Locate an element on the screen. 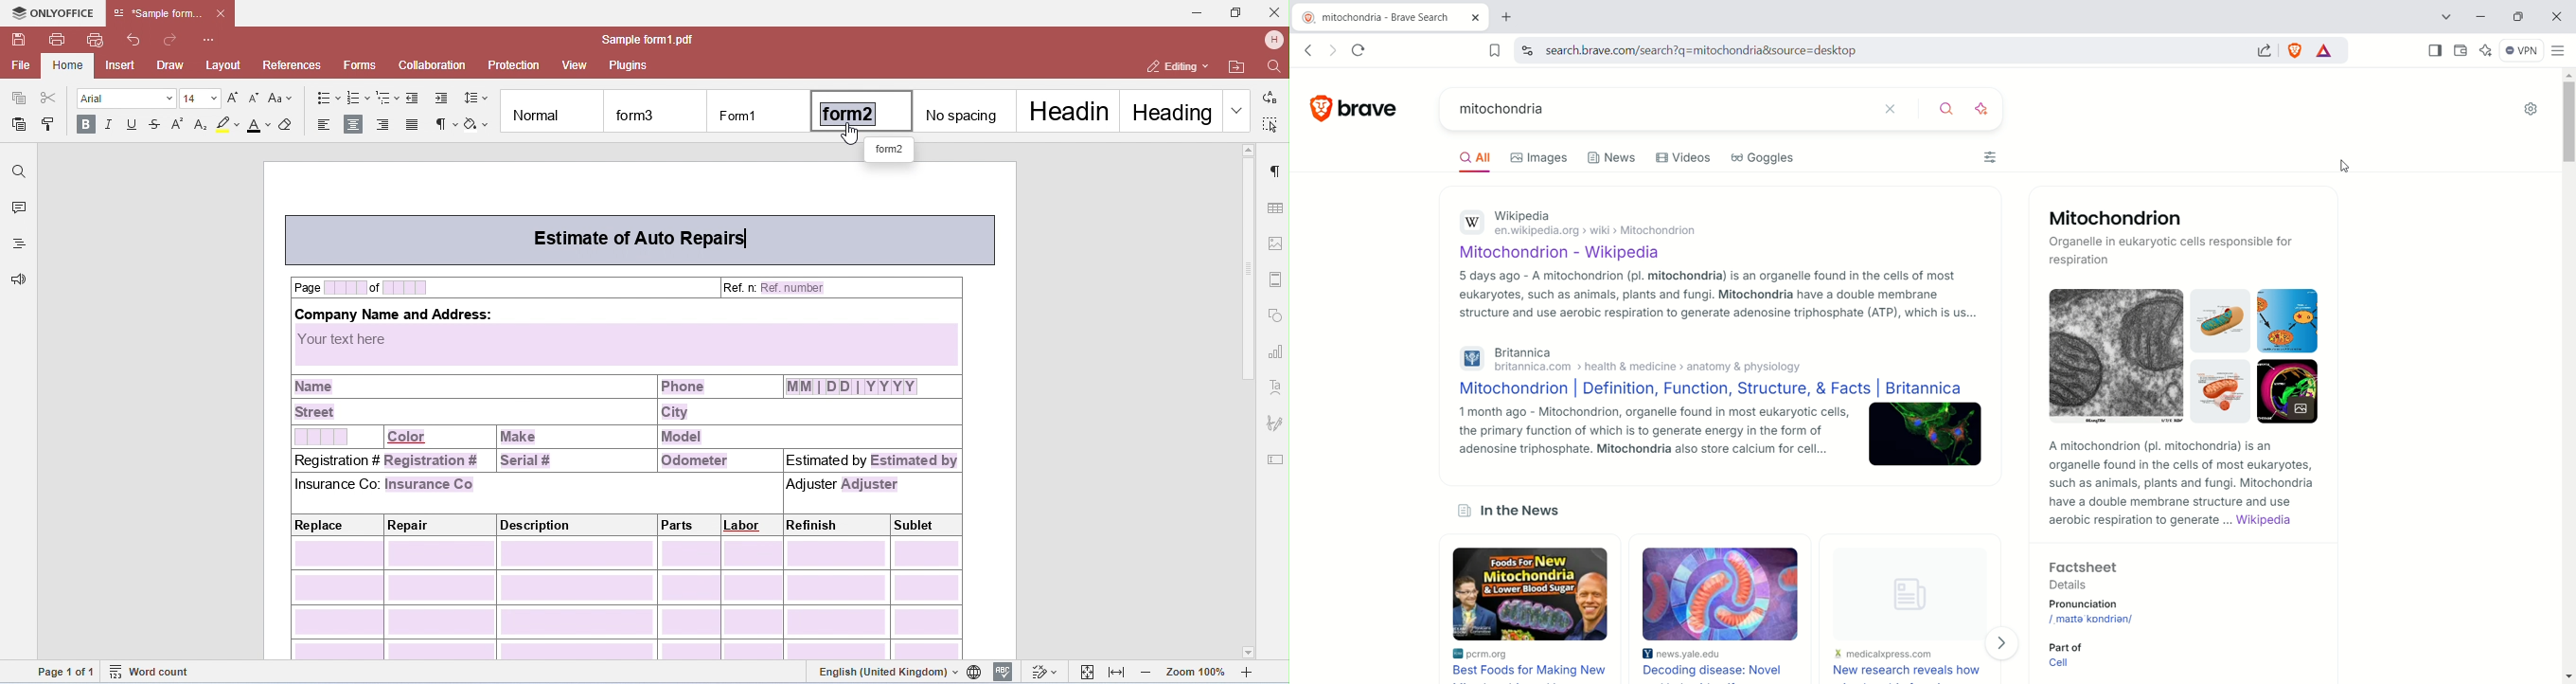 Image resolution: width=2576 pixels, height=700 pixels. medicalpress.com is located at coordinates (1883, 656).